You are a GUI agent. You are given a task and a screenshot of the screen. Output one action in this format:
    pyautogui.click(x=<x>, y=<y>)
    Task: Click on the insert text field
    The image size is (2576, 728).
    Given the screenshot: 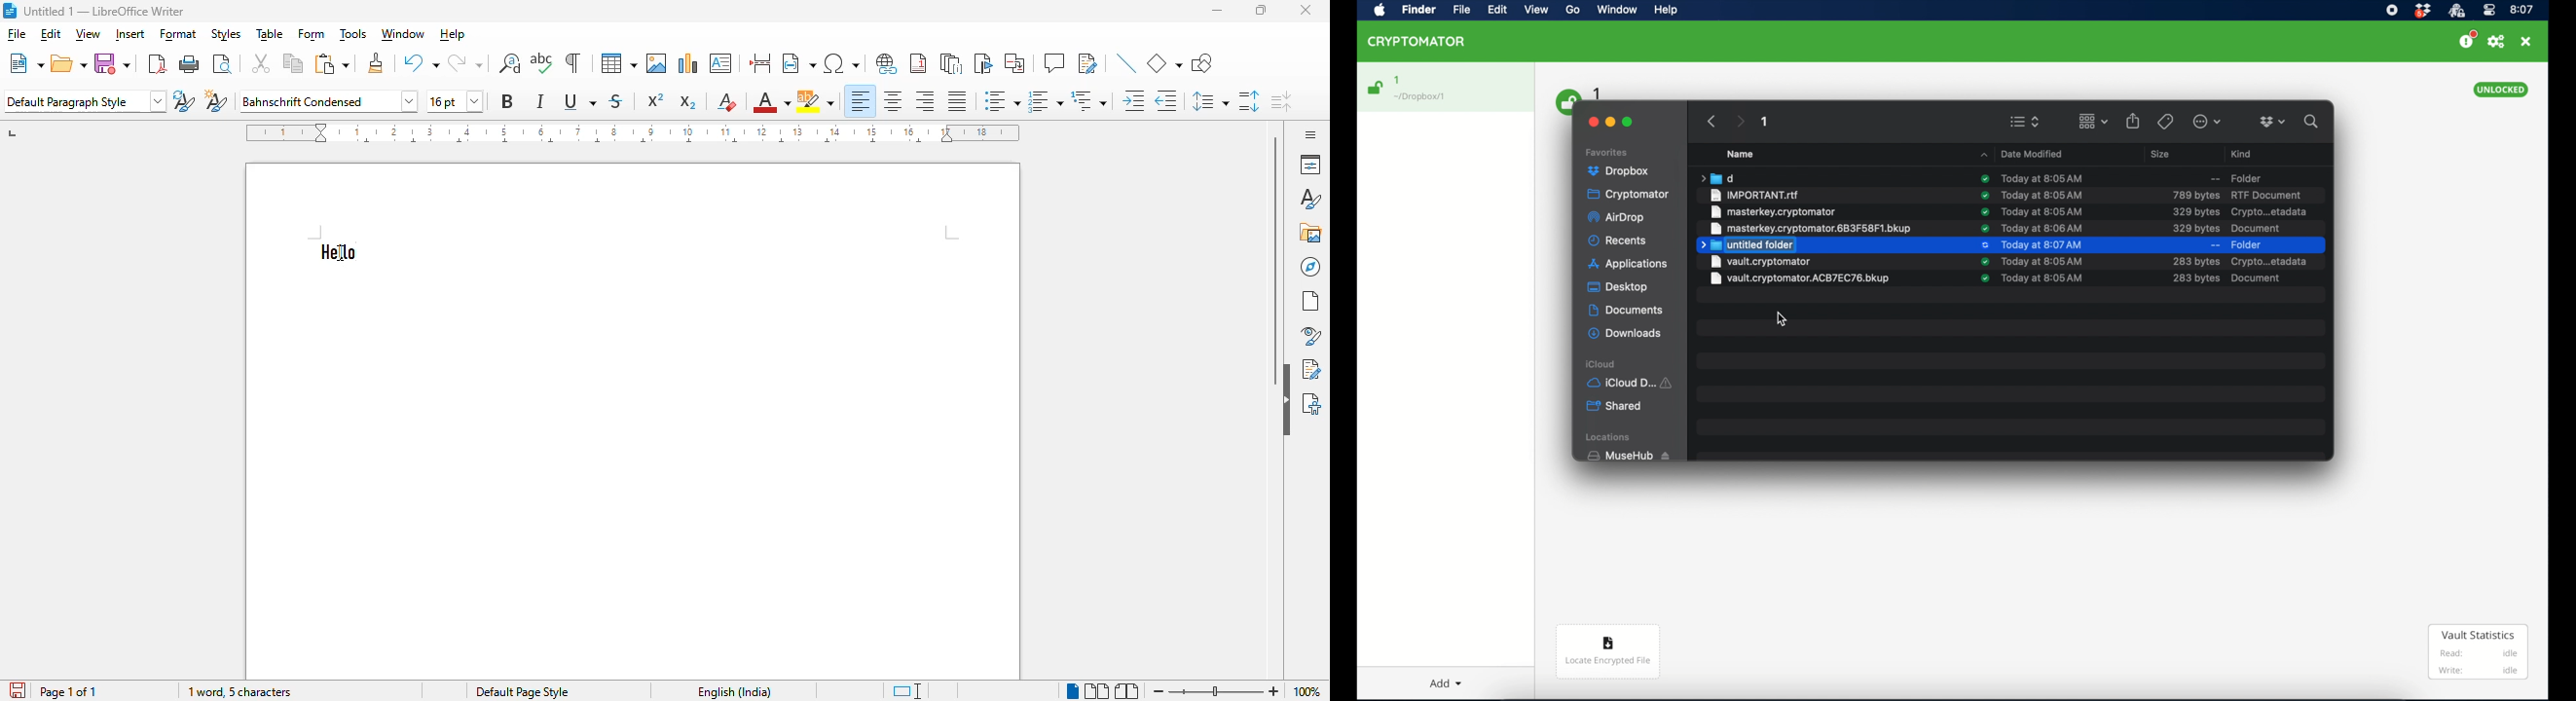 What is the action you would take?
    pyautogui.click(x=798, y=62)
    